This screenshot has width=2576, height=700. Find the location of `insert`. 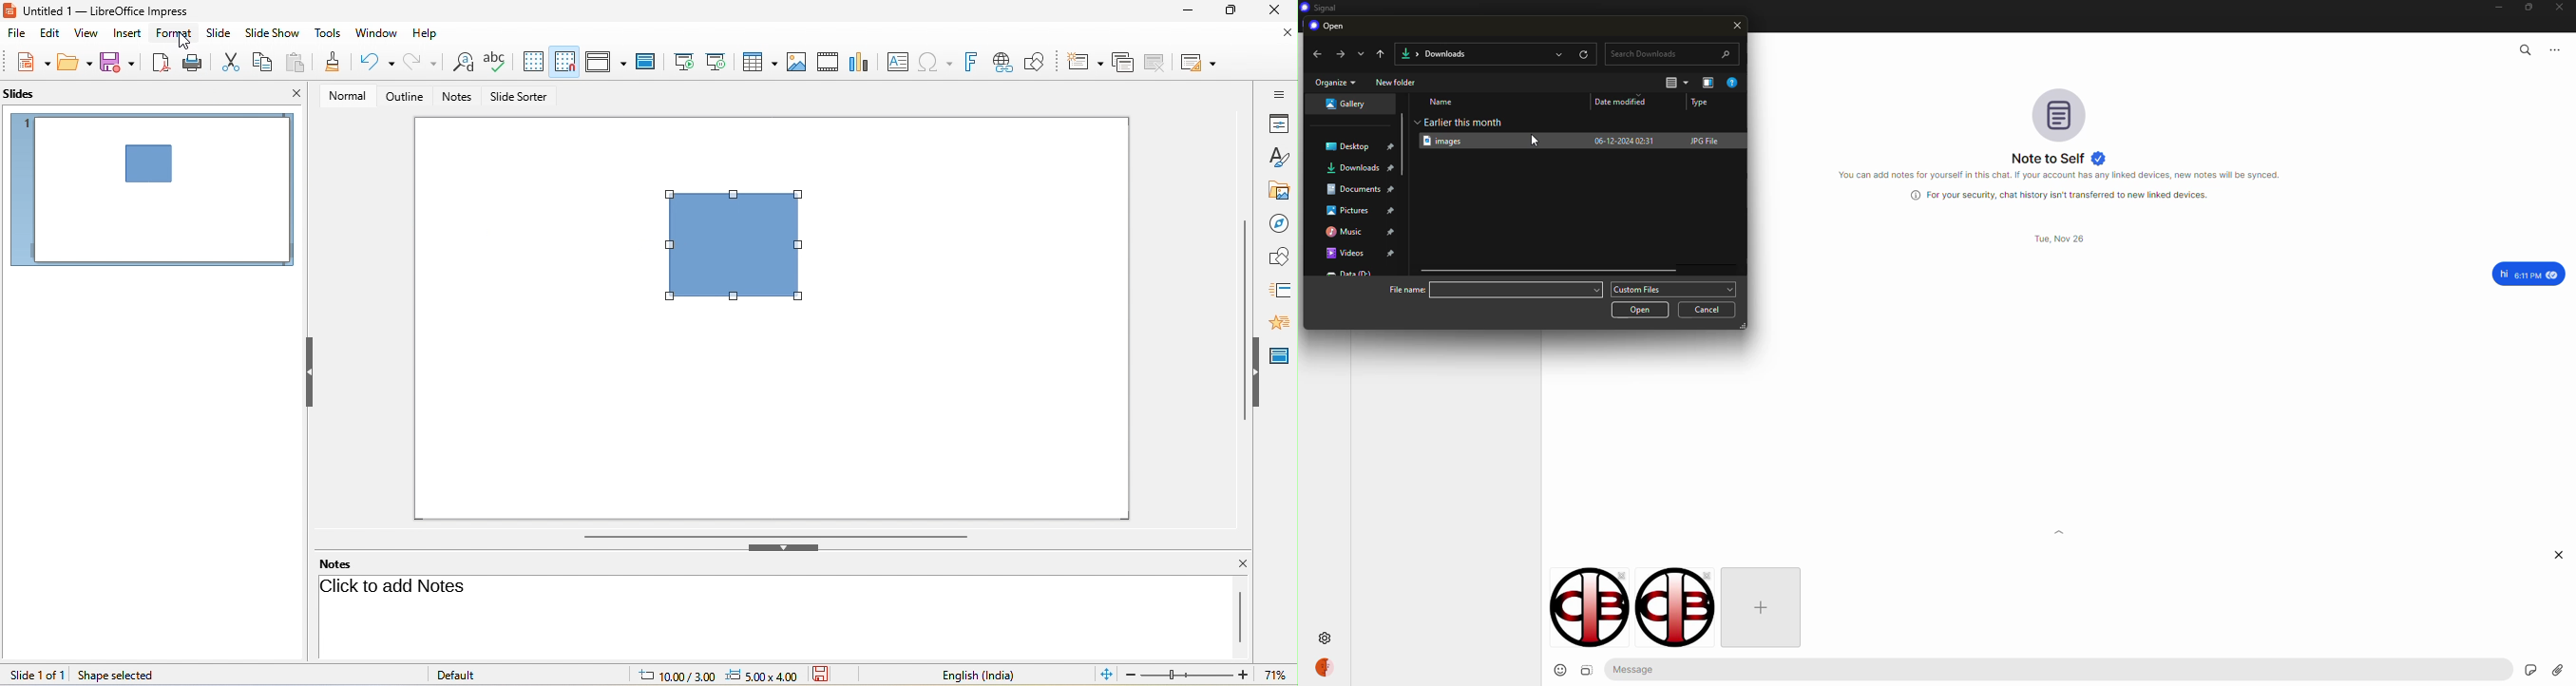

insert is located at coordinates (132, 34).